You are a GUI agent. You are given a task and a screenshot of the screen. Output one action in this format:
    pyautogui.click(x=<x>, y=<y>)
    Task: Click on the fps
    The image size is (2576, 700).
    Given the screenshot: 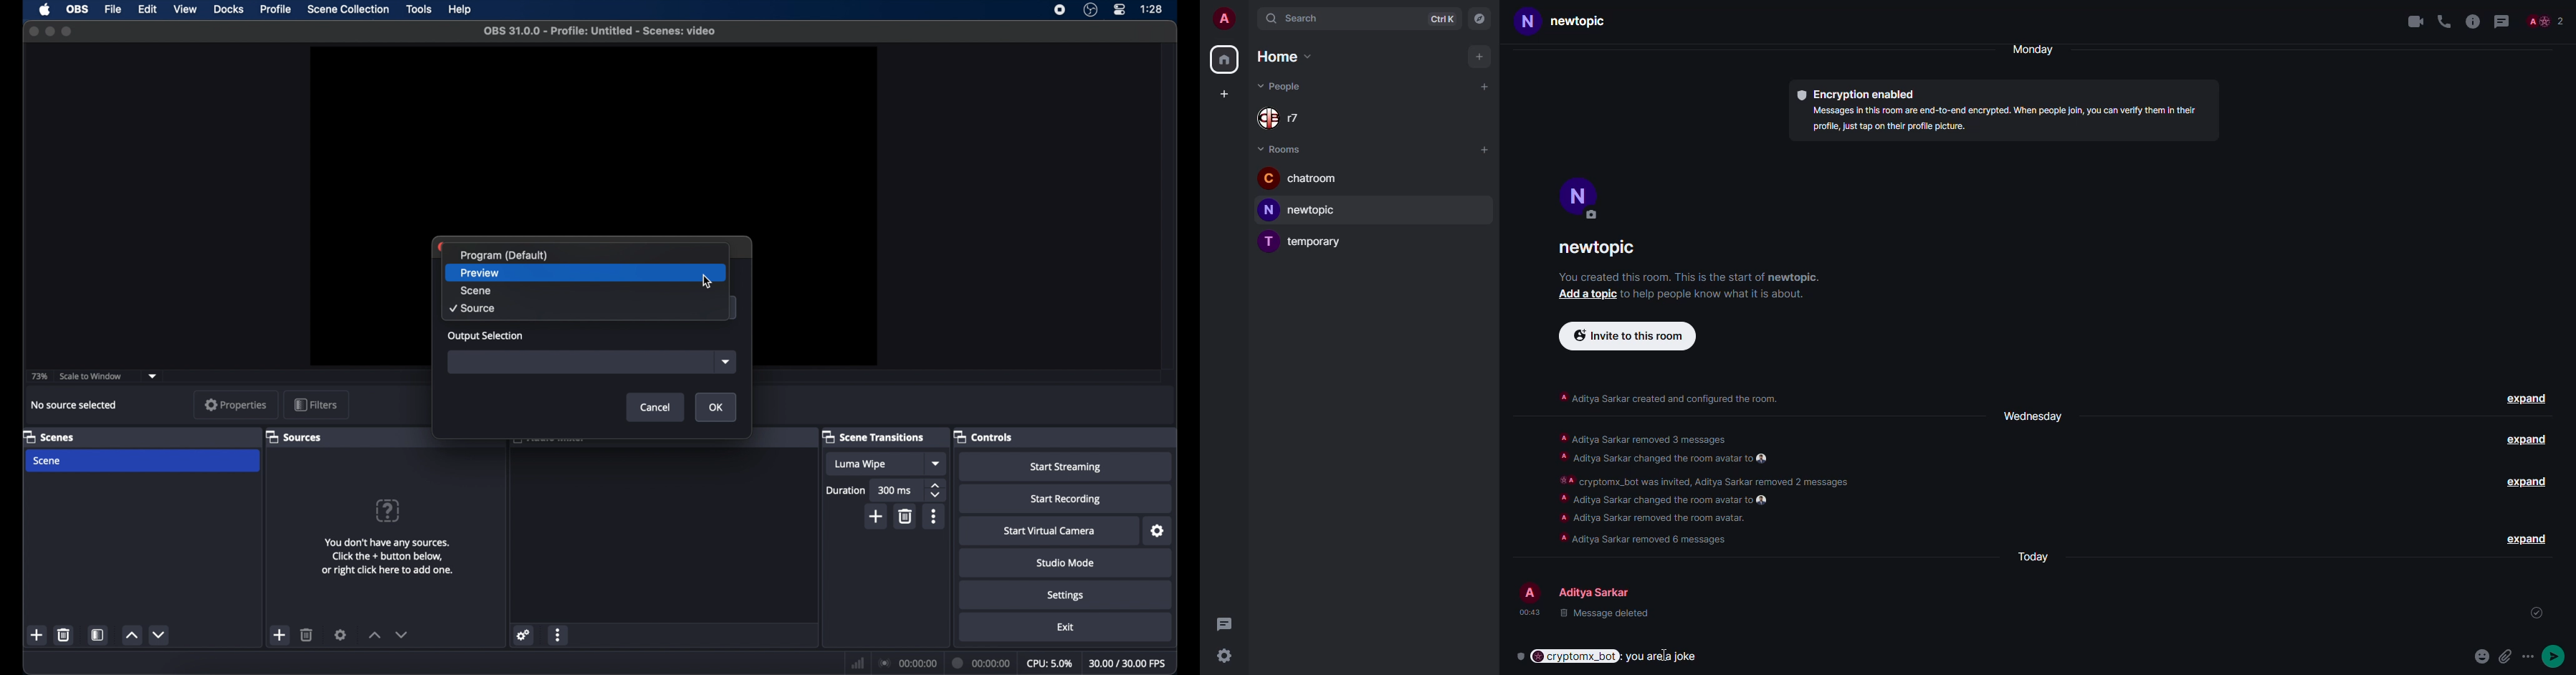 What is the action you would take?
    pyautogui.click(x=1128, y=663)
    